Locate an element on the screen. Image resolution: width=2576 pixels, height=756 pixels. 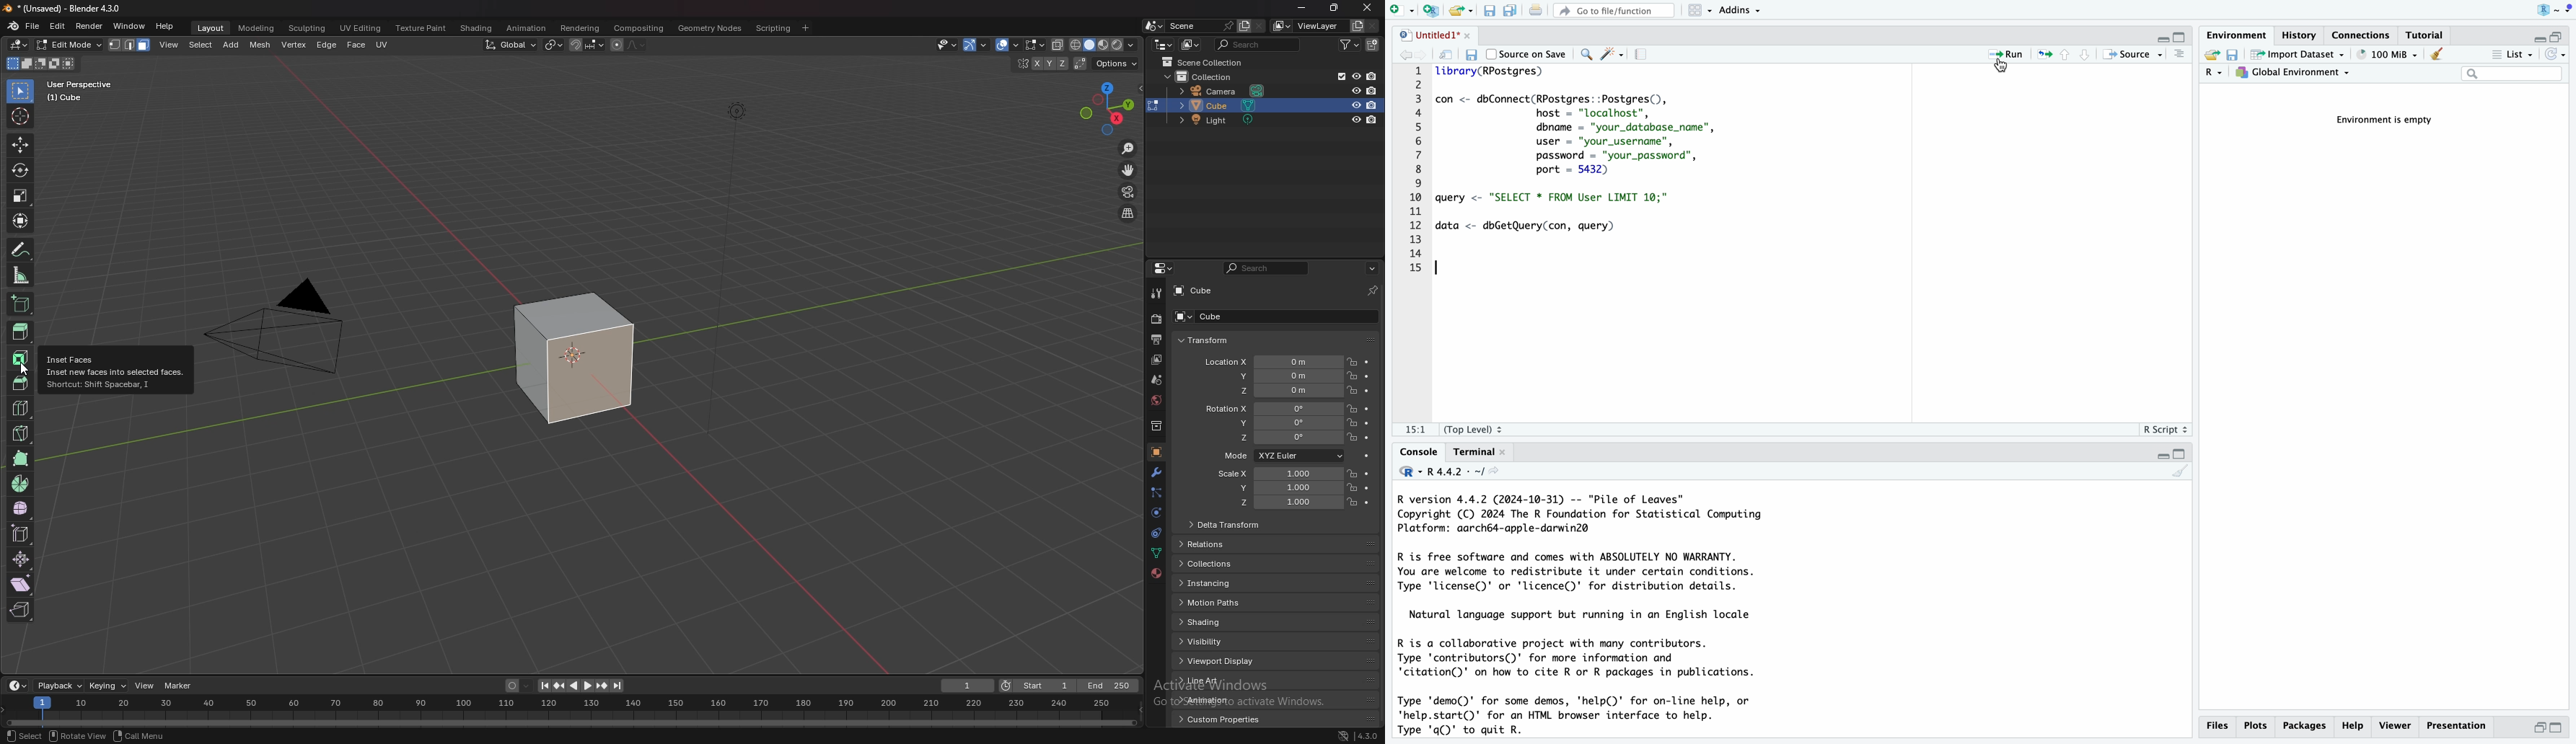
language change is located at coordinates (1405, 470).